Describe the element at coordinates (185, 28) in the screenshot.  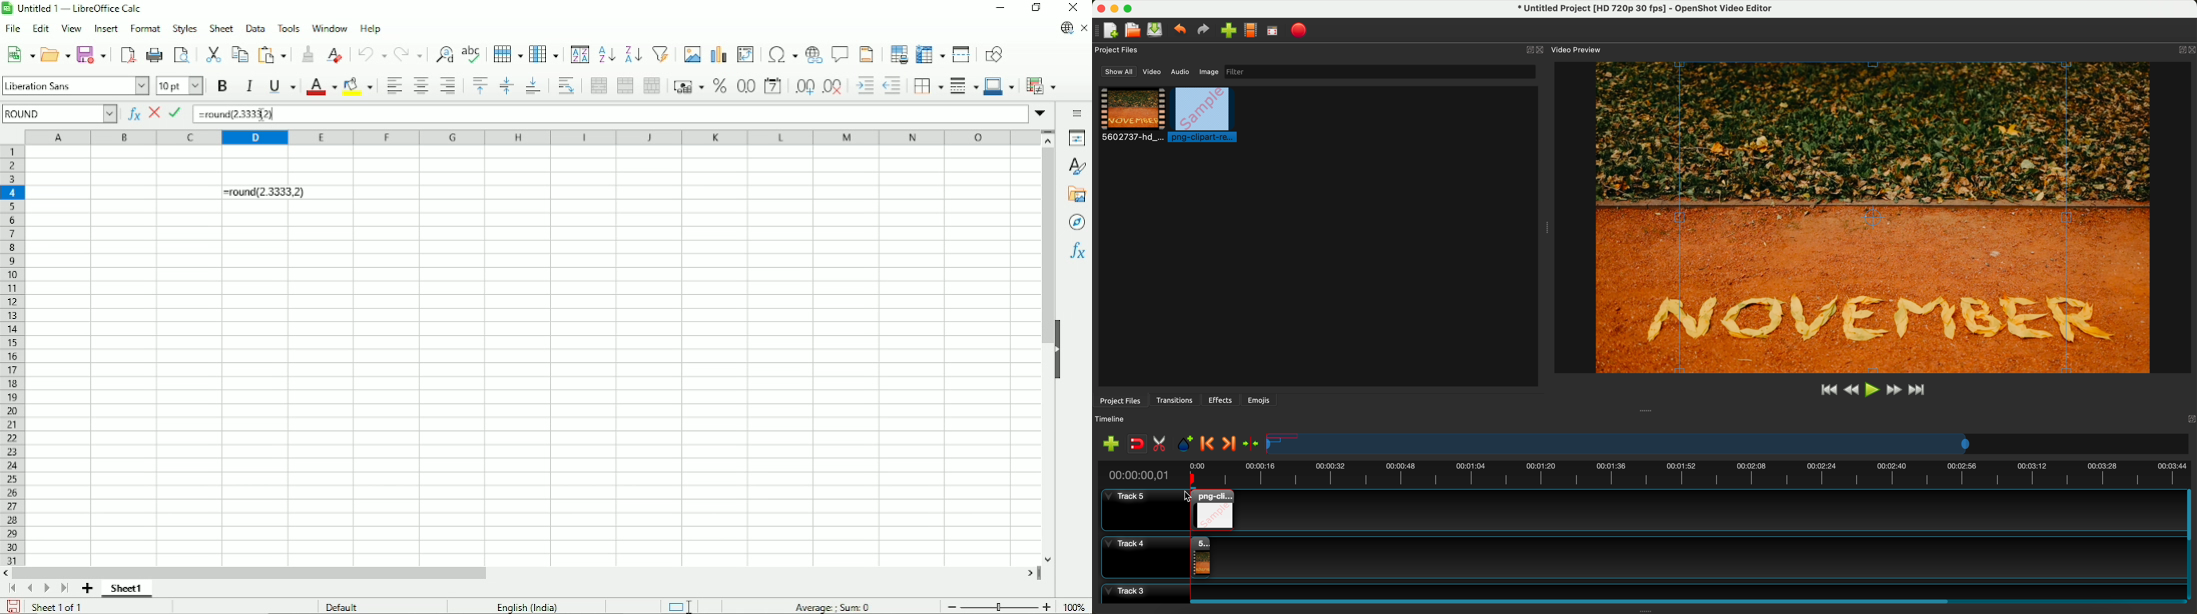
I see `Style` at that location.